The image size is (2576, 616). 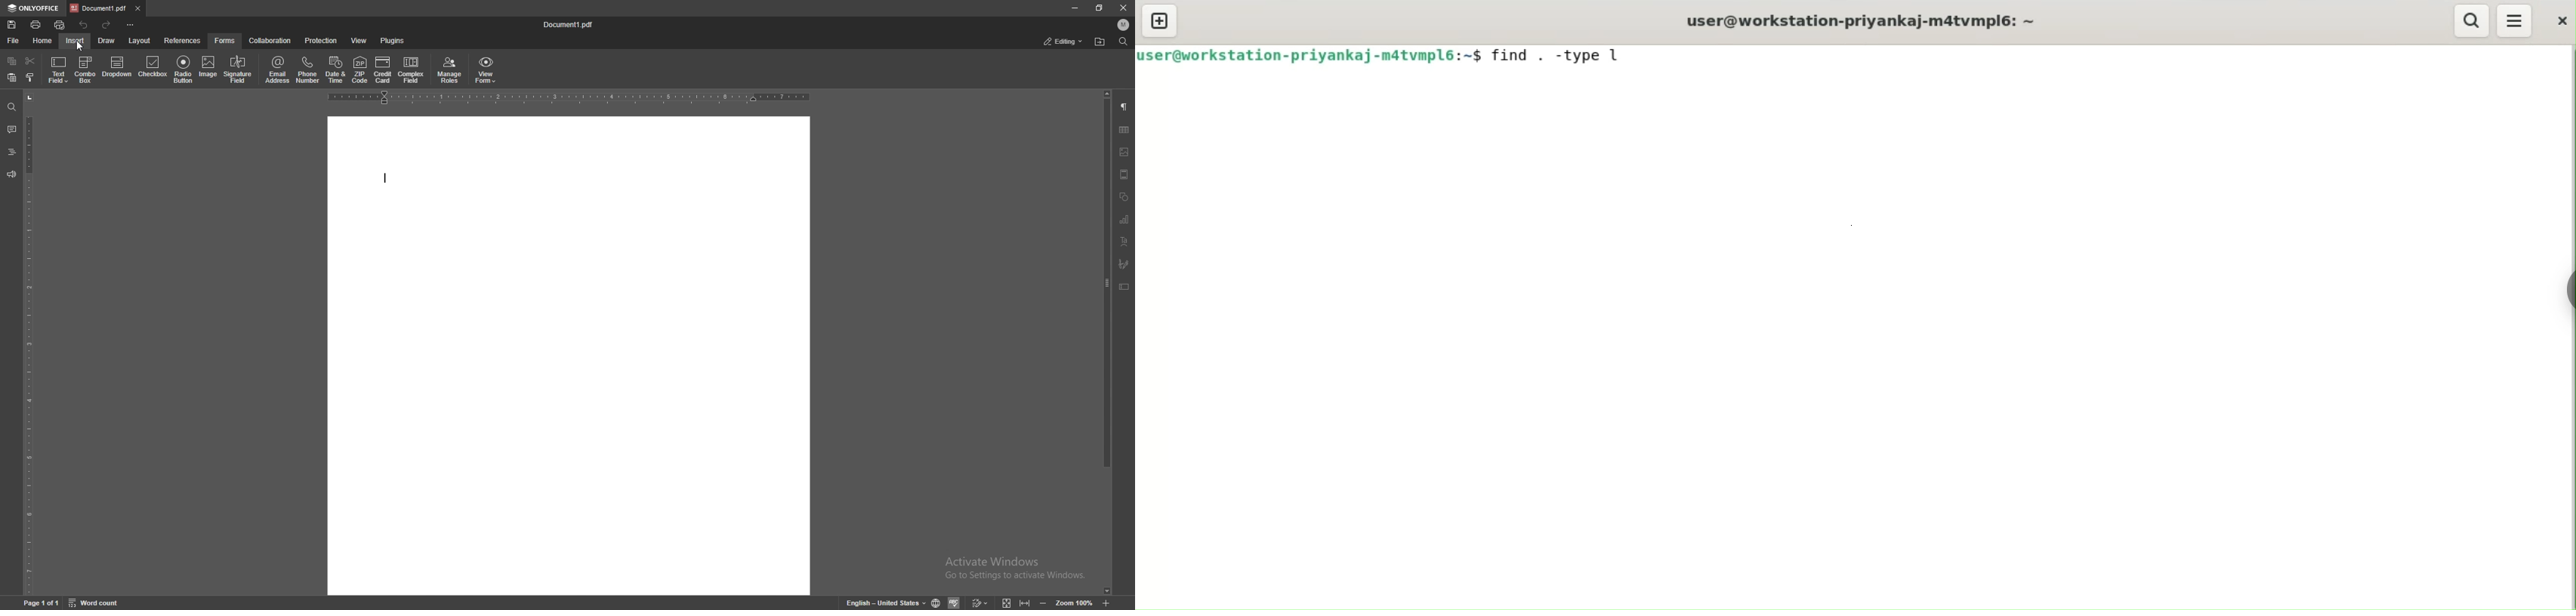 I want to click on cursor, so click(x=1628, y=56).